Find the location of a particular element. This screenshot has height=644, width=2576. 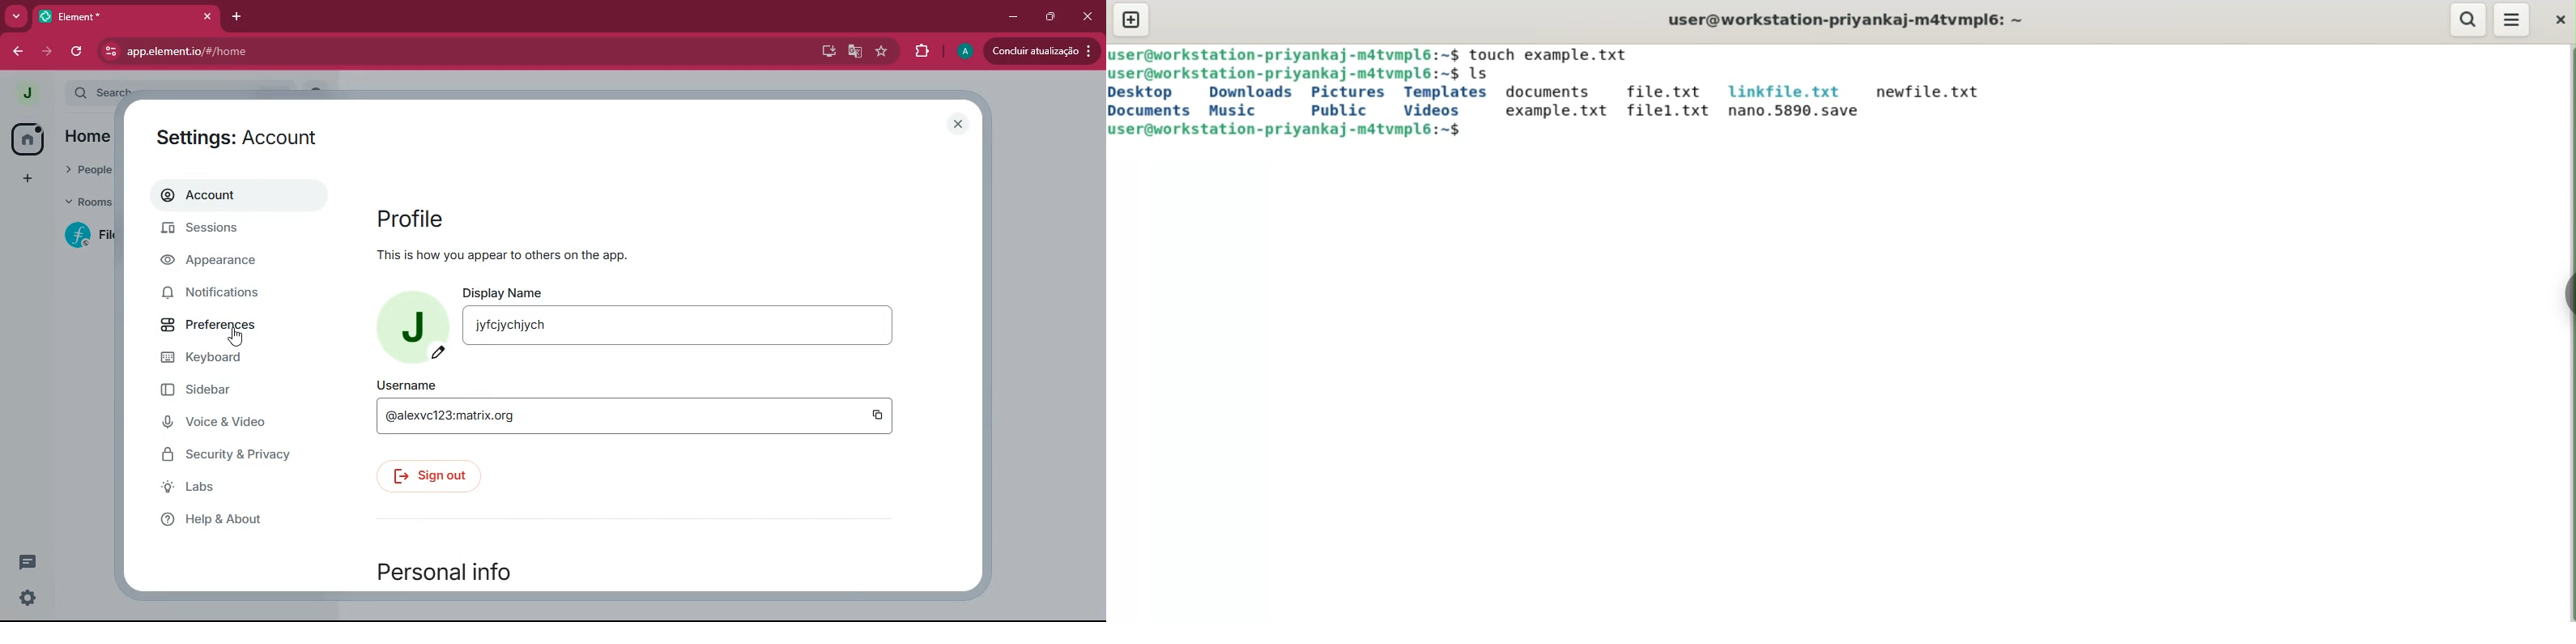

new tab is located at coordinates (1132, 21).